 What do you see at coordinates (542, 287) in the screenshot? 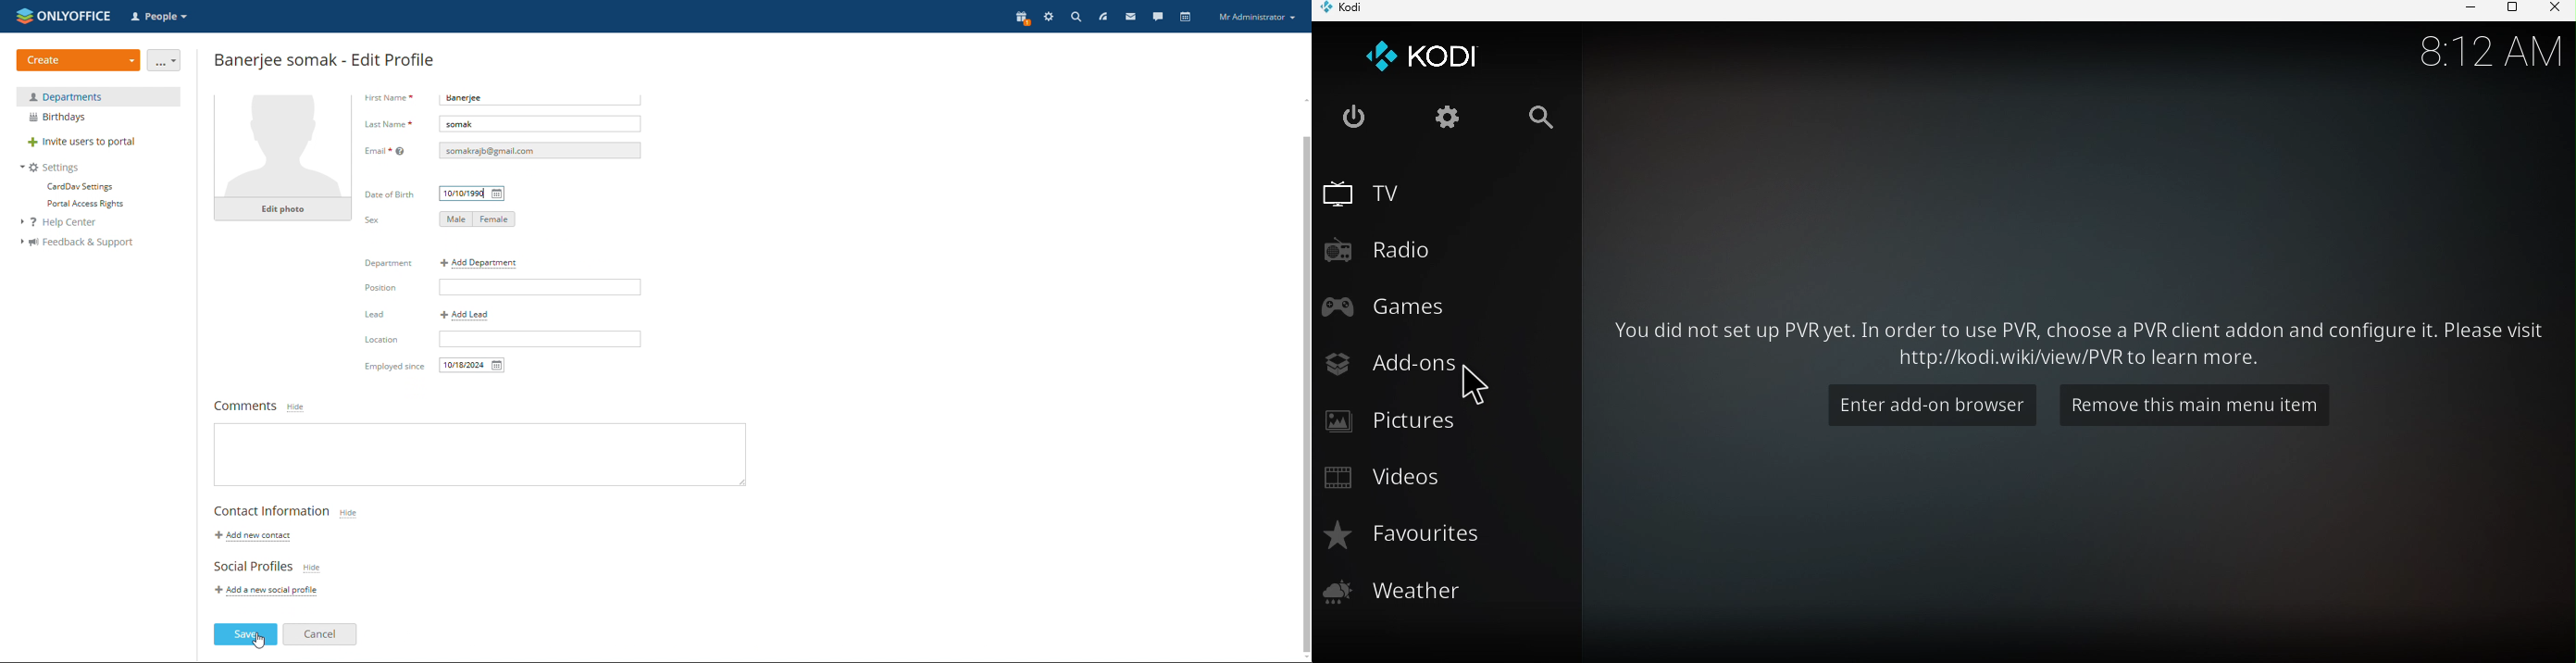
I see `position` at bounding box center [542, 287].